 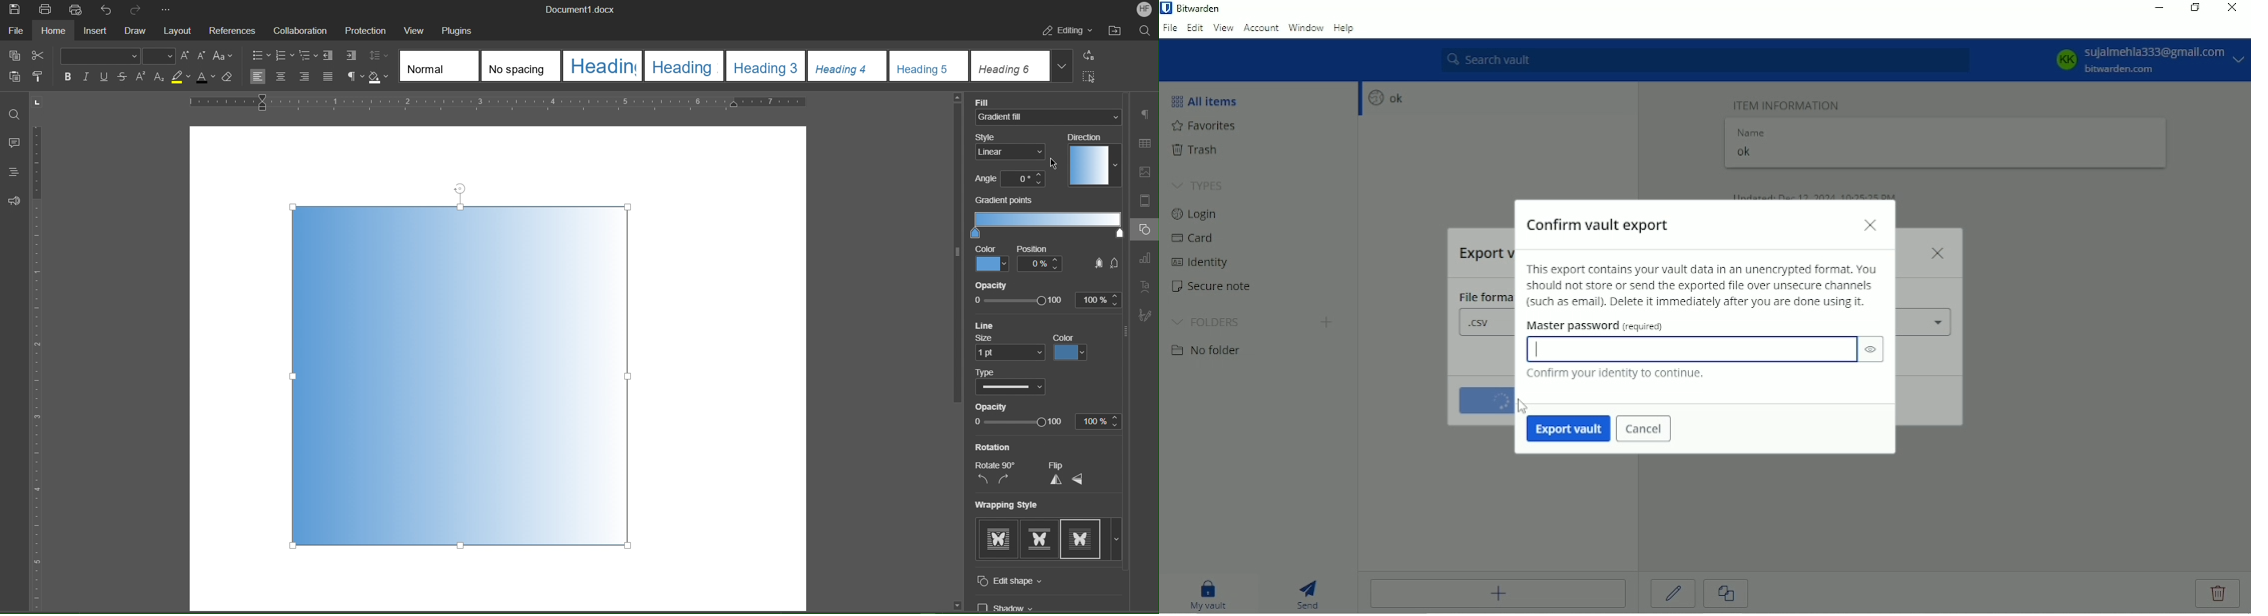 I want to click on Replace, so click(x=1091, y=56).